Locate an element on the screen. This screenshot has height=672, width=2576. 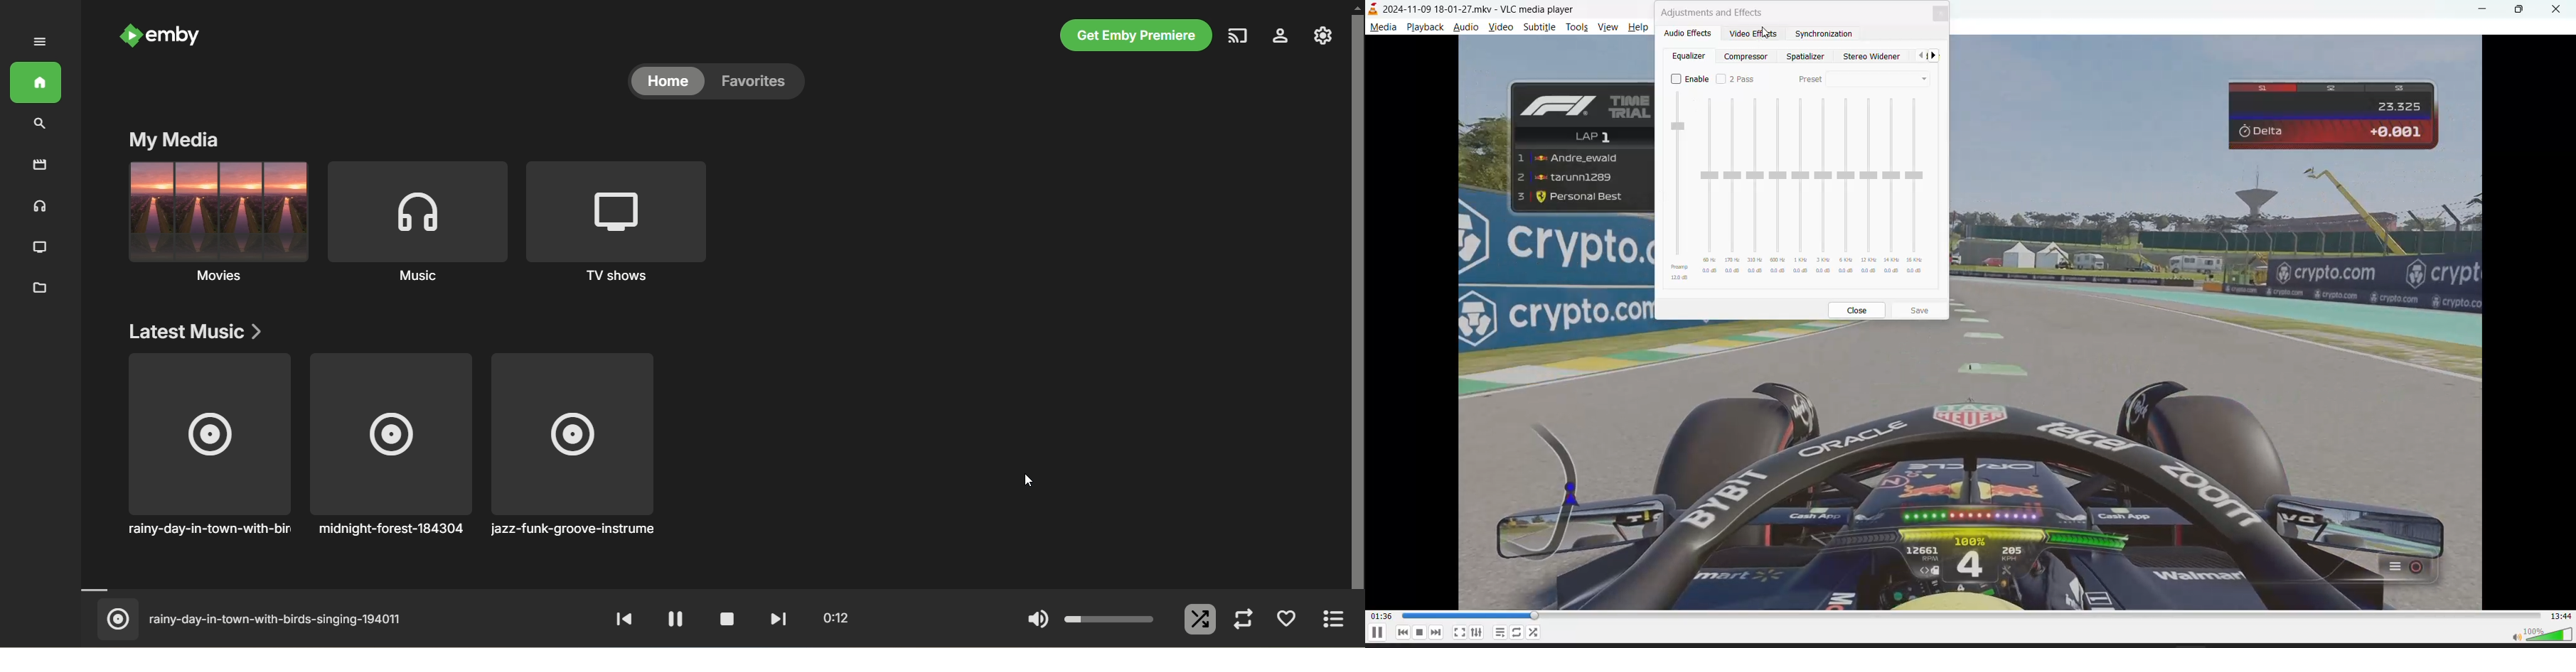
settings is located at coordinates (1282, 38).